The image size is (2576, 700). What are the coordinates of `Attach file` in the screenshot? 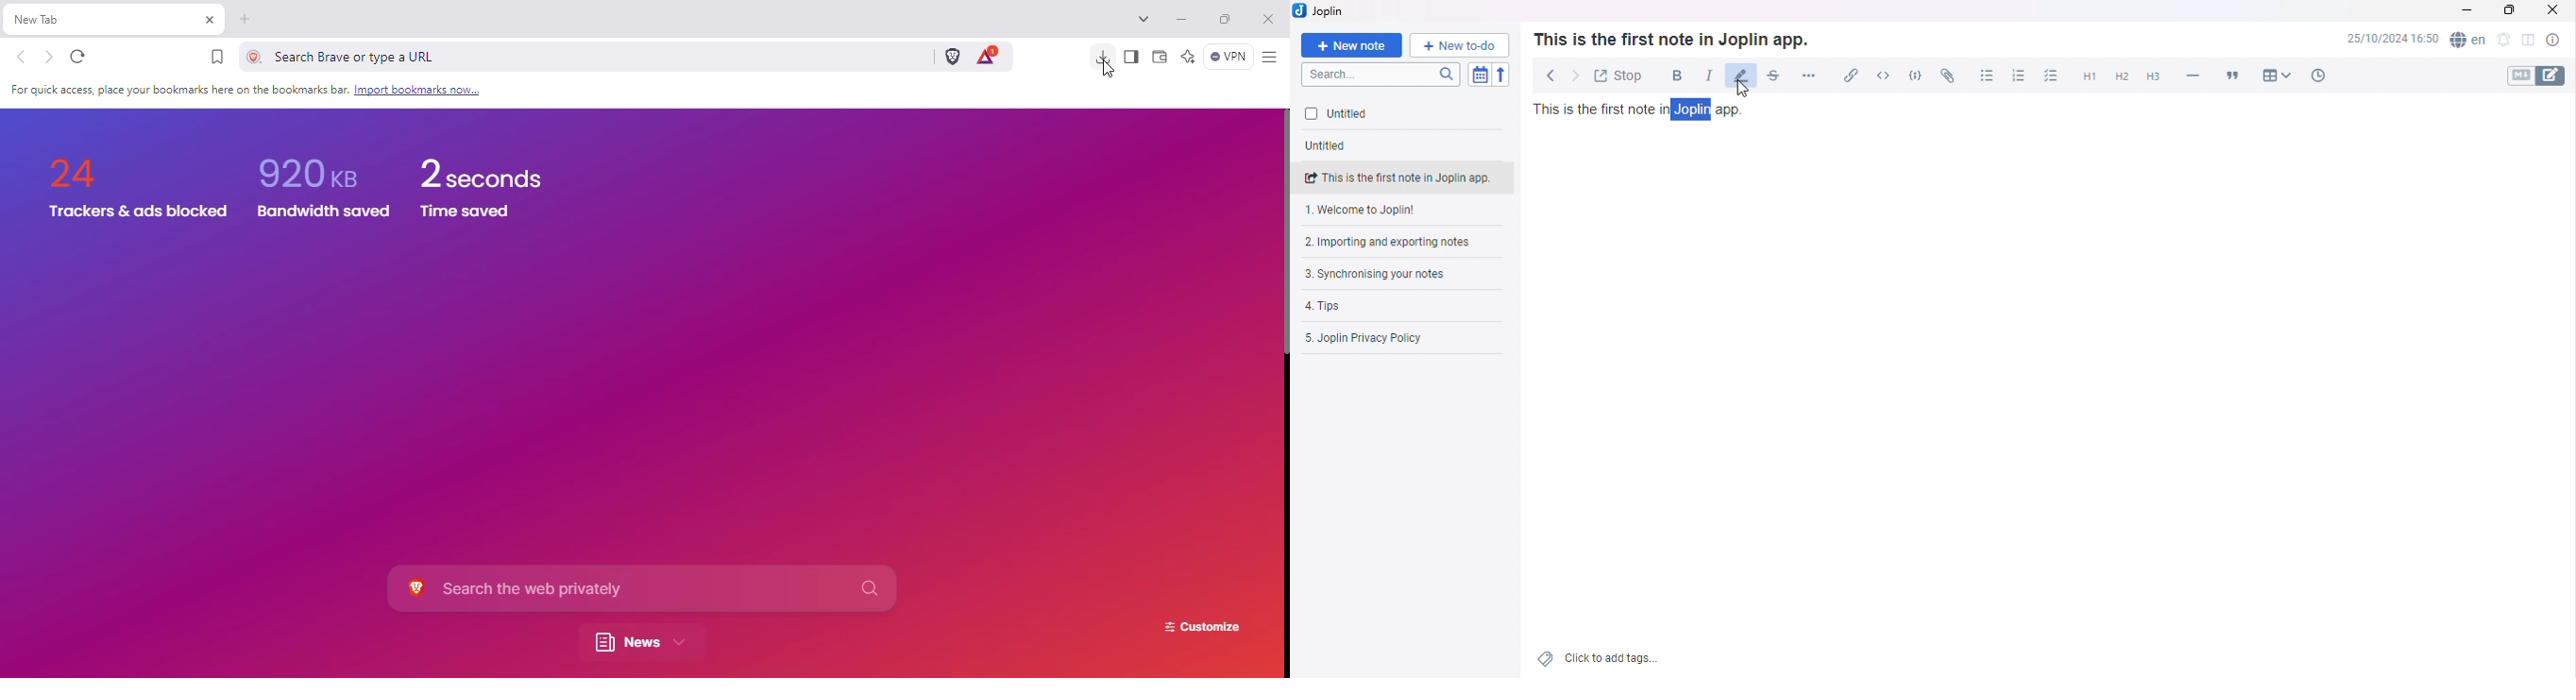 It's located at (1947, 74).